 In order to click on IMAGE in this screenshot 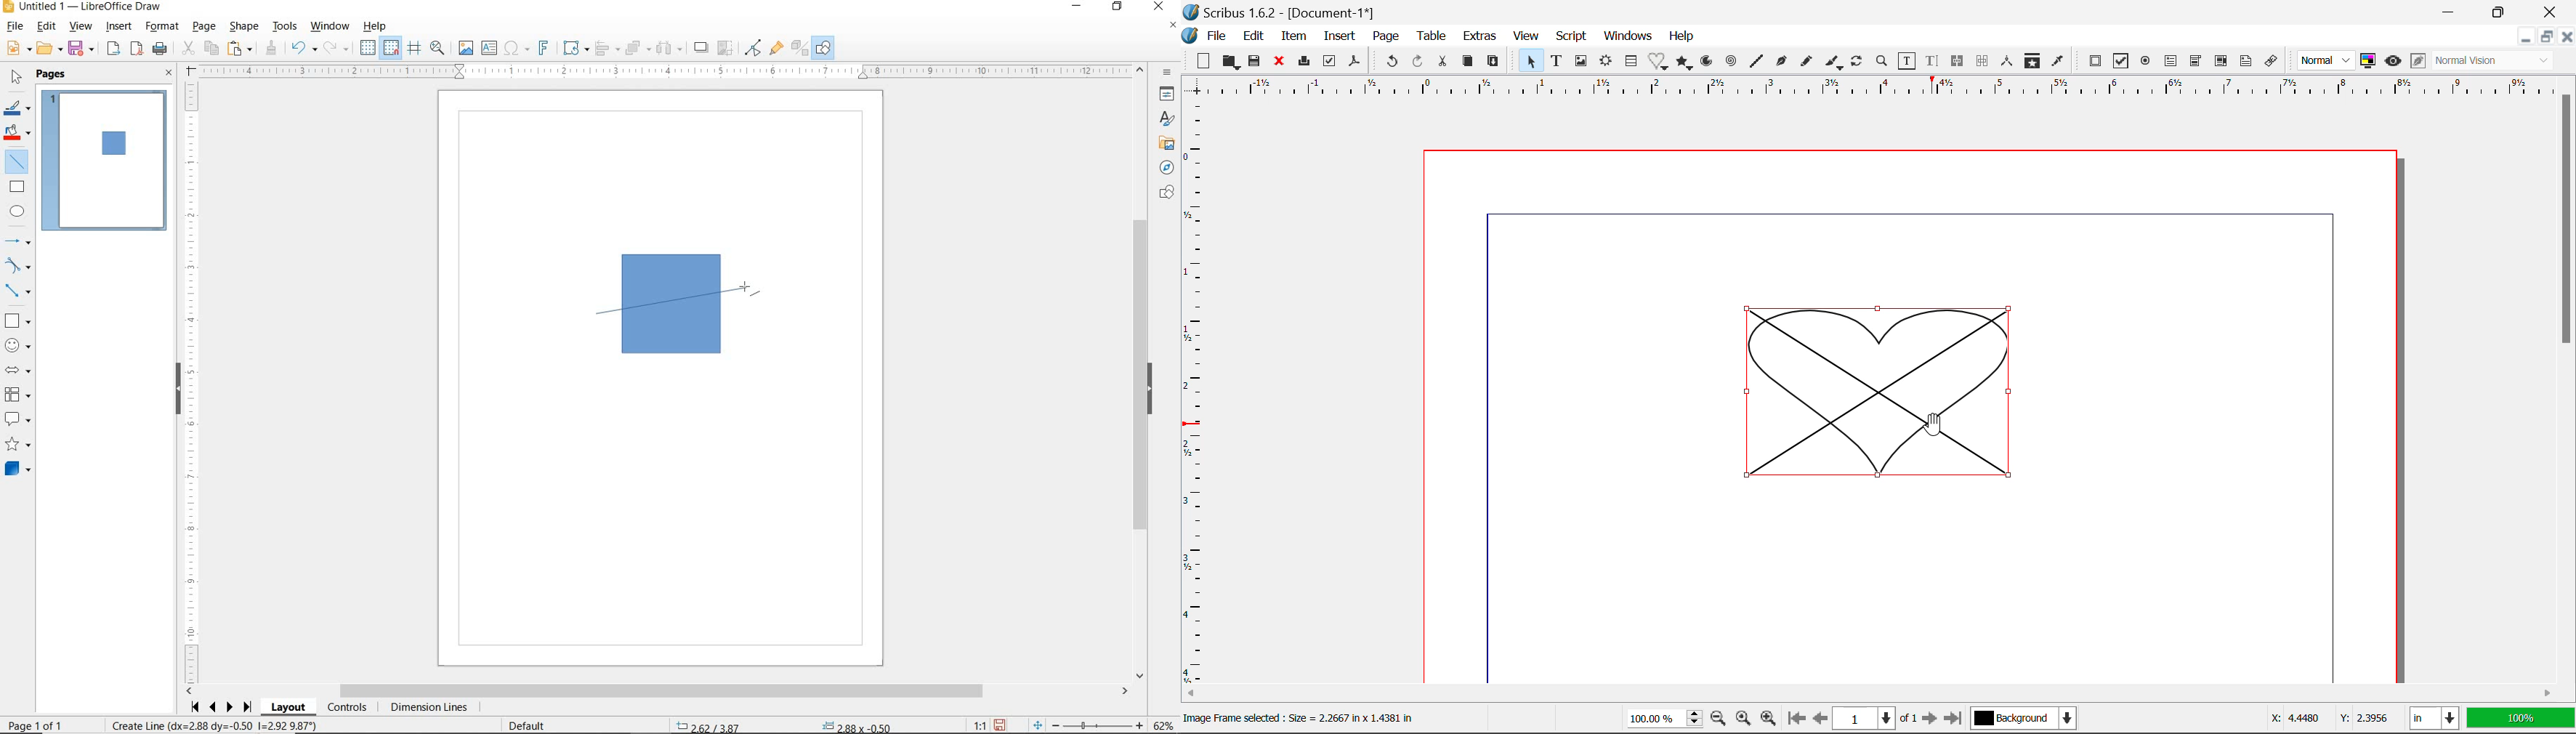, I will do `click(465, 47)`.